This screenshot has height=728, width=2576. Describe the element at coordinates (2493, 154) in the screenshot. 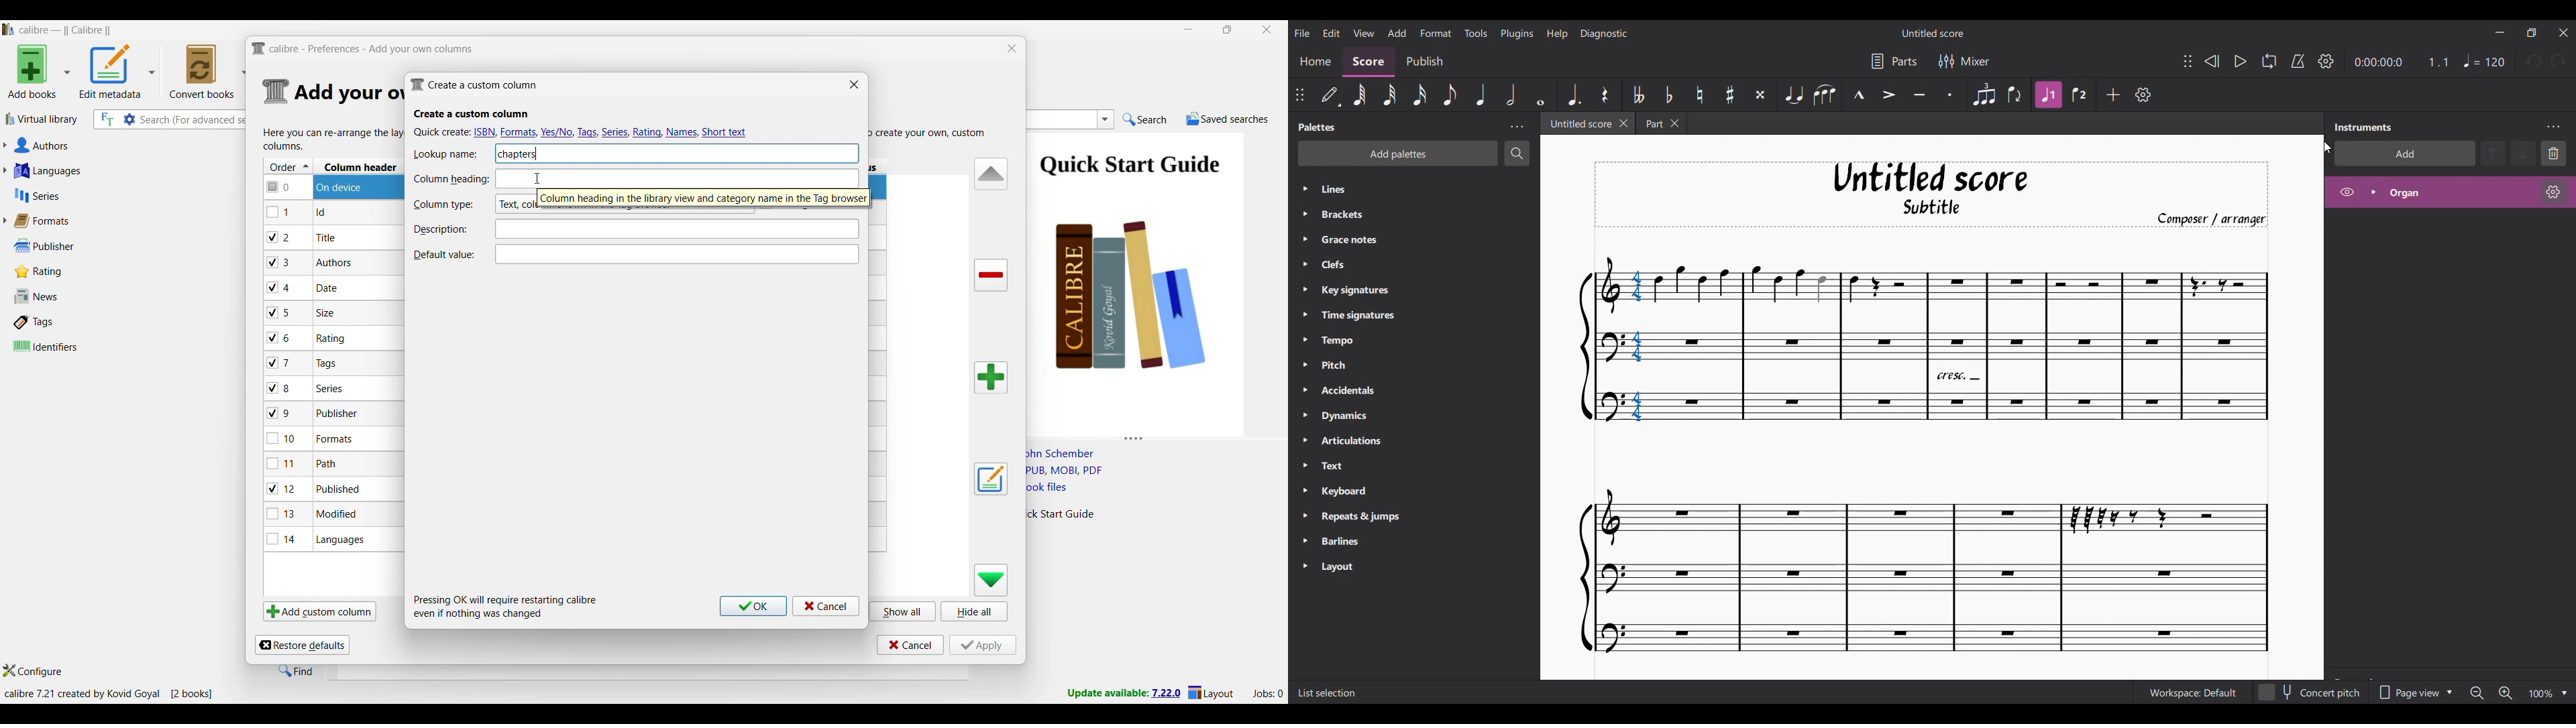

I see `Move selection up` at that location.